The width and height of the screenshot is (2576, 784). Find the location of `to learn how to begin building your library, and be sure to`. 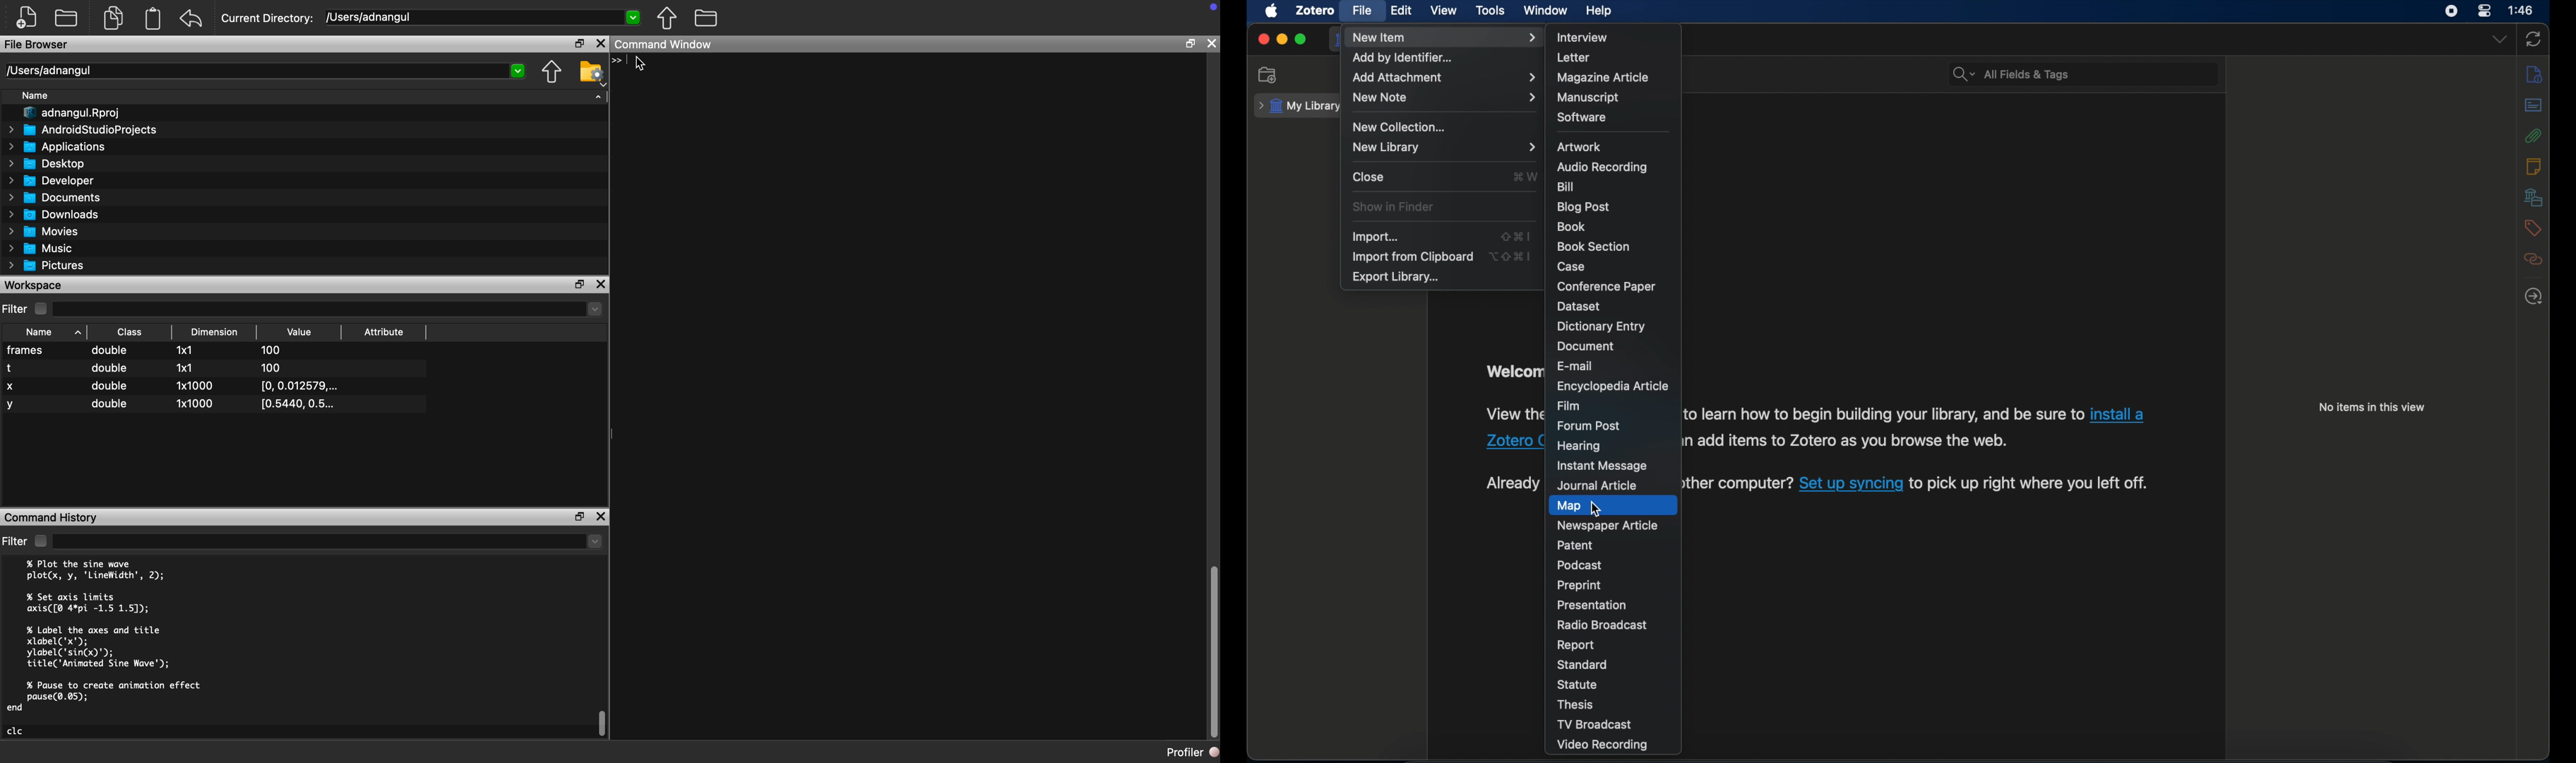

to learn how to begin building your library, and be sure to is located at coordinates (1881, 414).